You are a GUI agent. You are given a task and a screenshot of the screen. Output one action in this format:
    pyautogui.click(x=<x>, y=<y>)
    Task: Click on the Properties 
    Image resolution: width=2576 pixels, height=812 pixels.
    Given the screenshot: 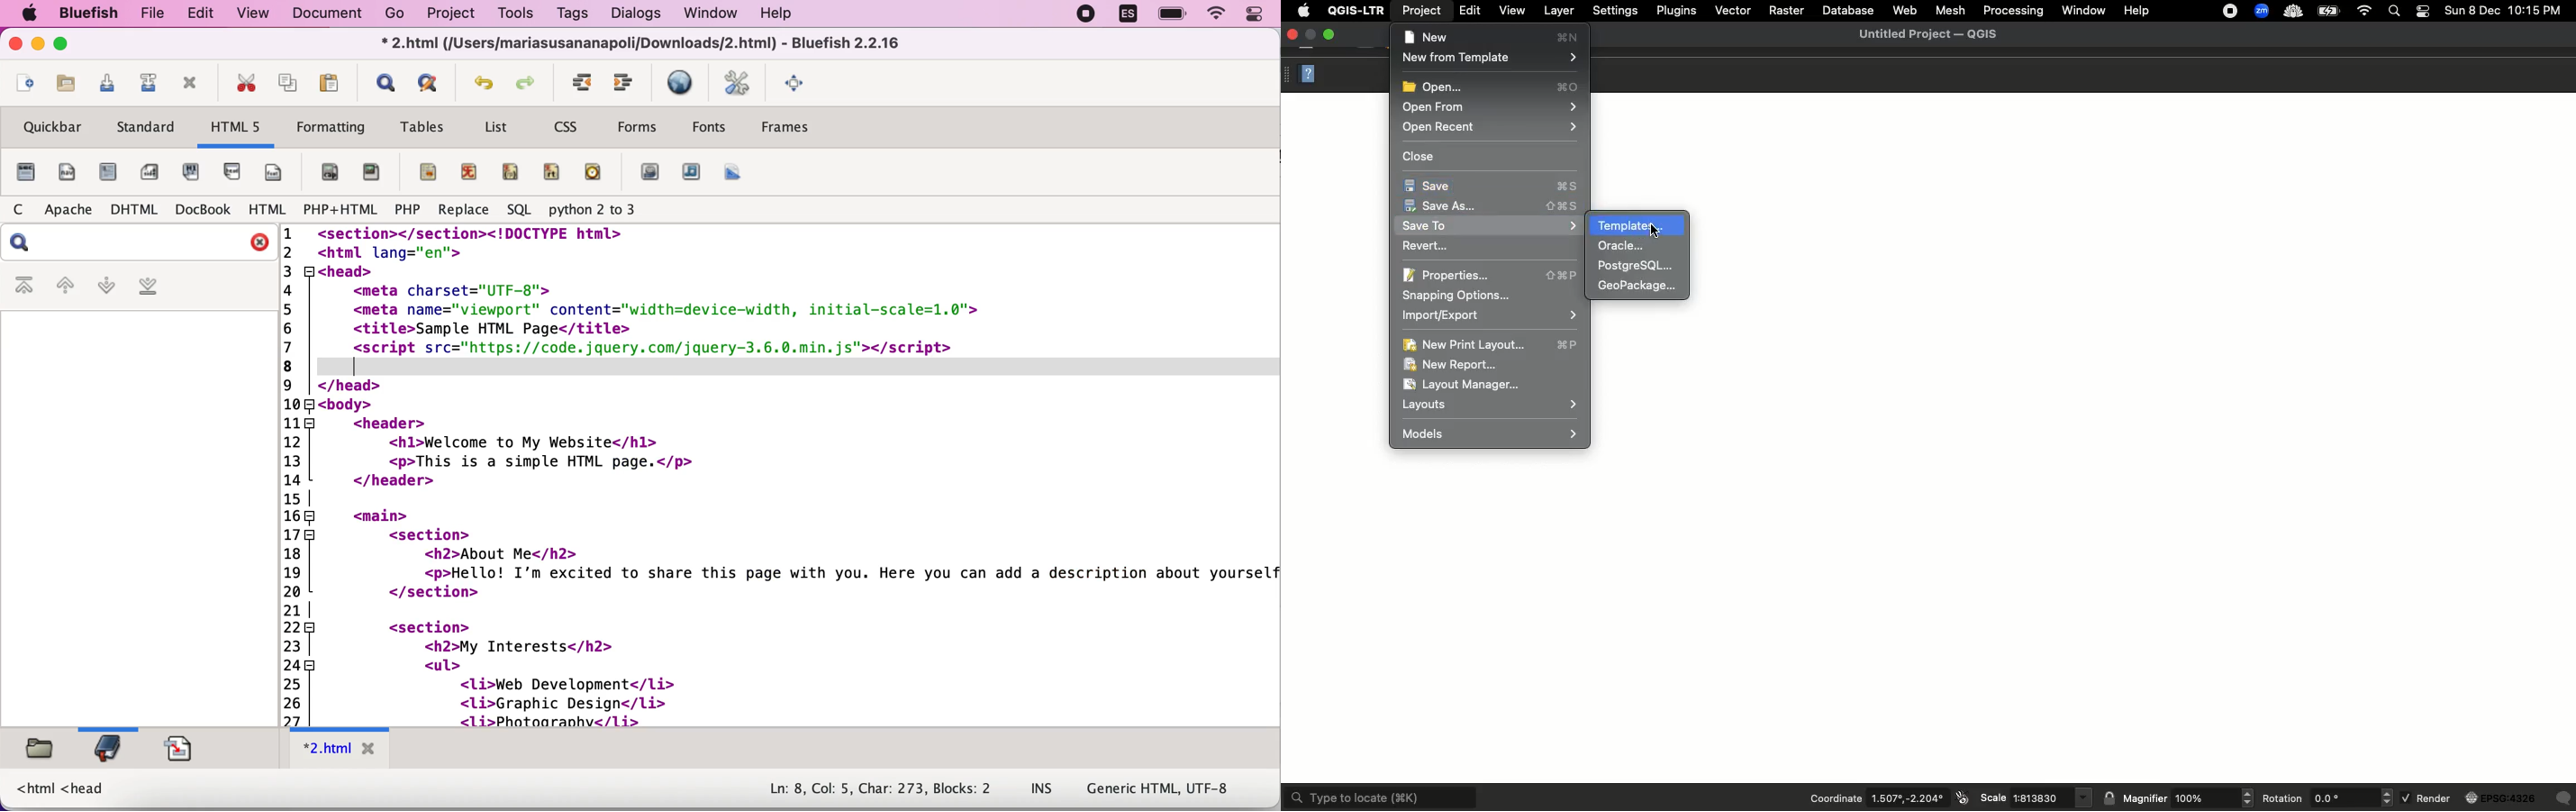 What is the action you would take?
    pyautogui.click(x=1492, y=275)
    